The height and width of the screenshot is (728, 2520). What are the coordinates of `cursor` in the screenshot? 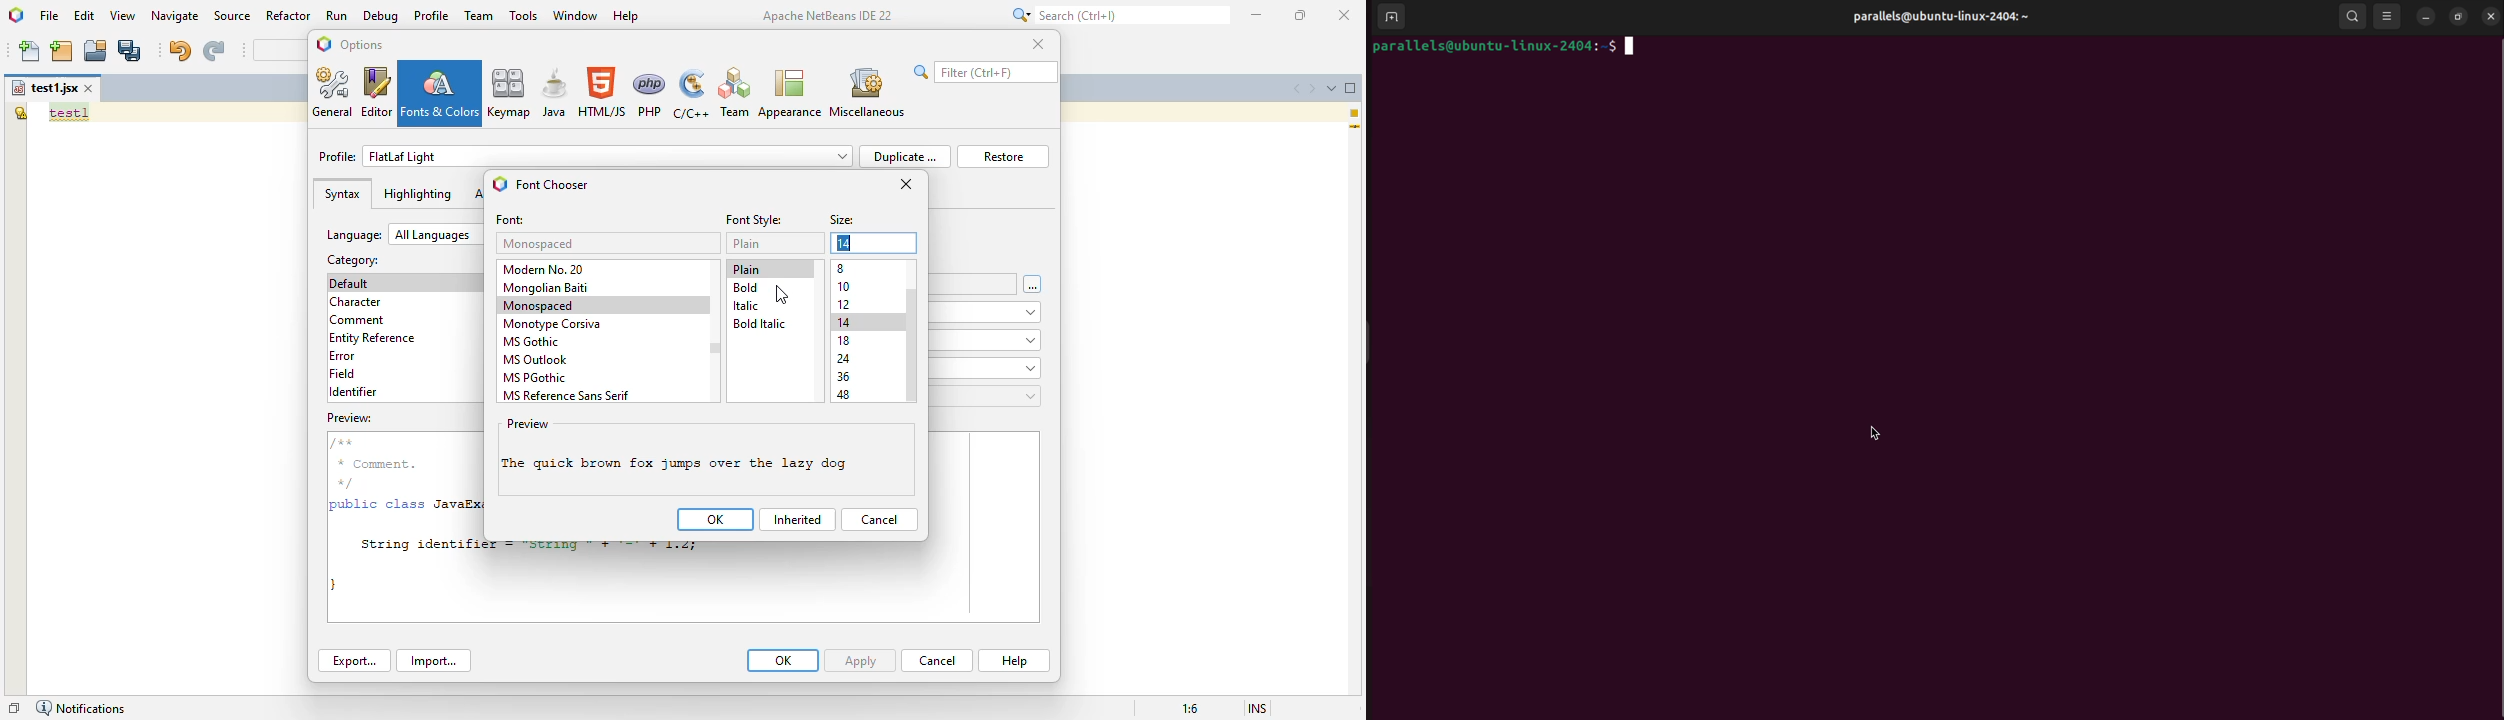 It's located at (1880, 435).